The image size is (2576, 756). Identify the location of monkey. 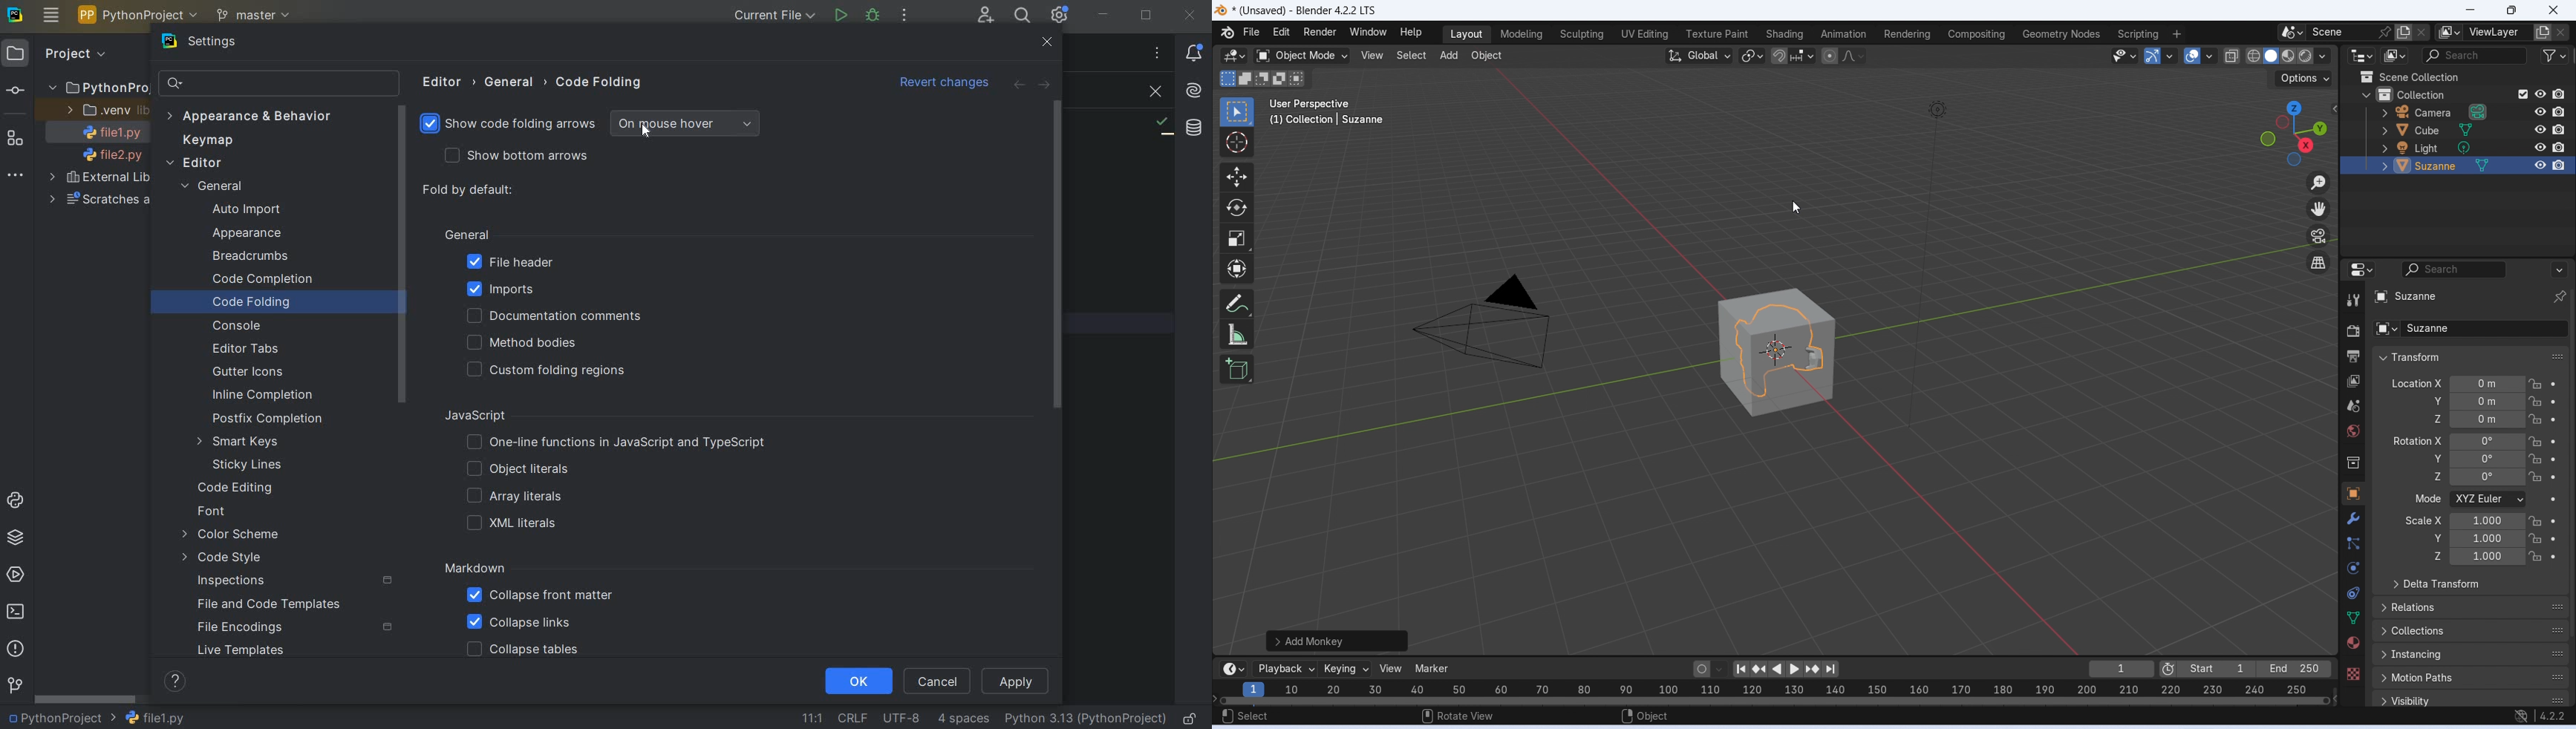
(1776, 352).